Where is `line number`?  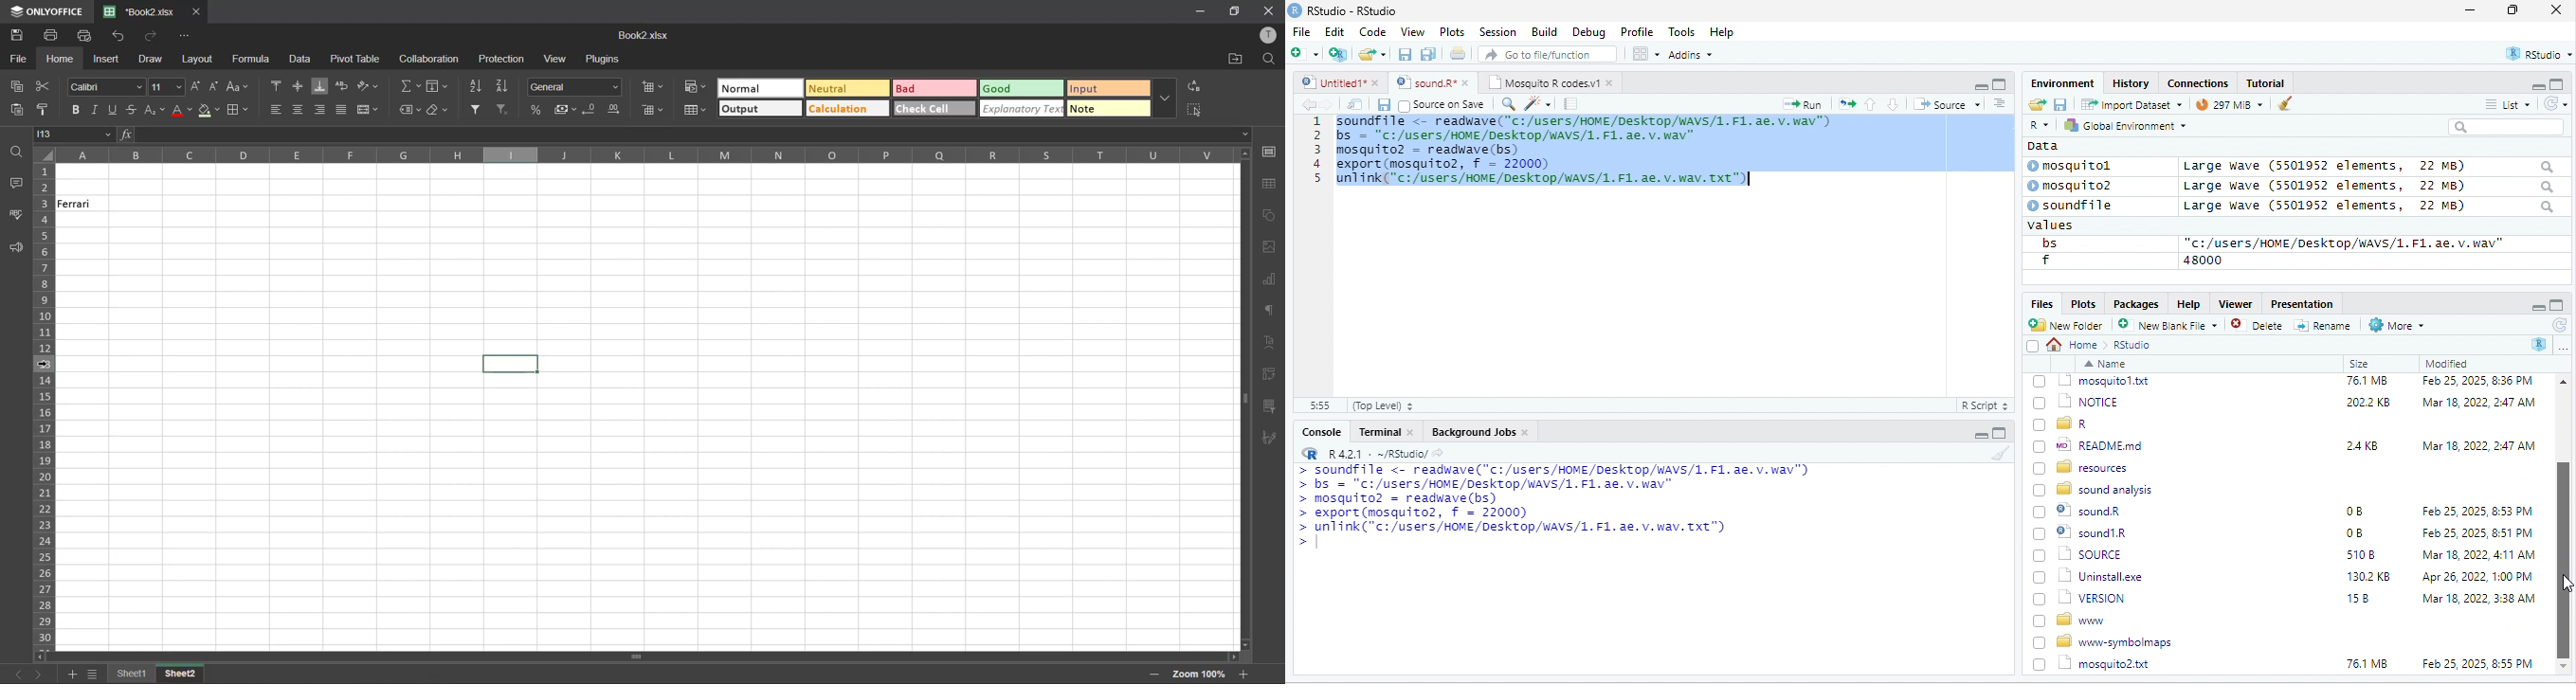 line number is located at coordinates (1323, 254).